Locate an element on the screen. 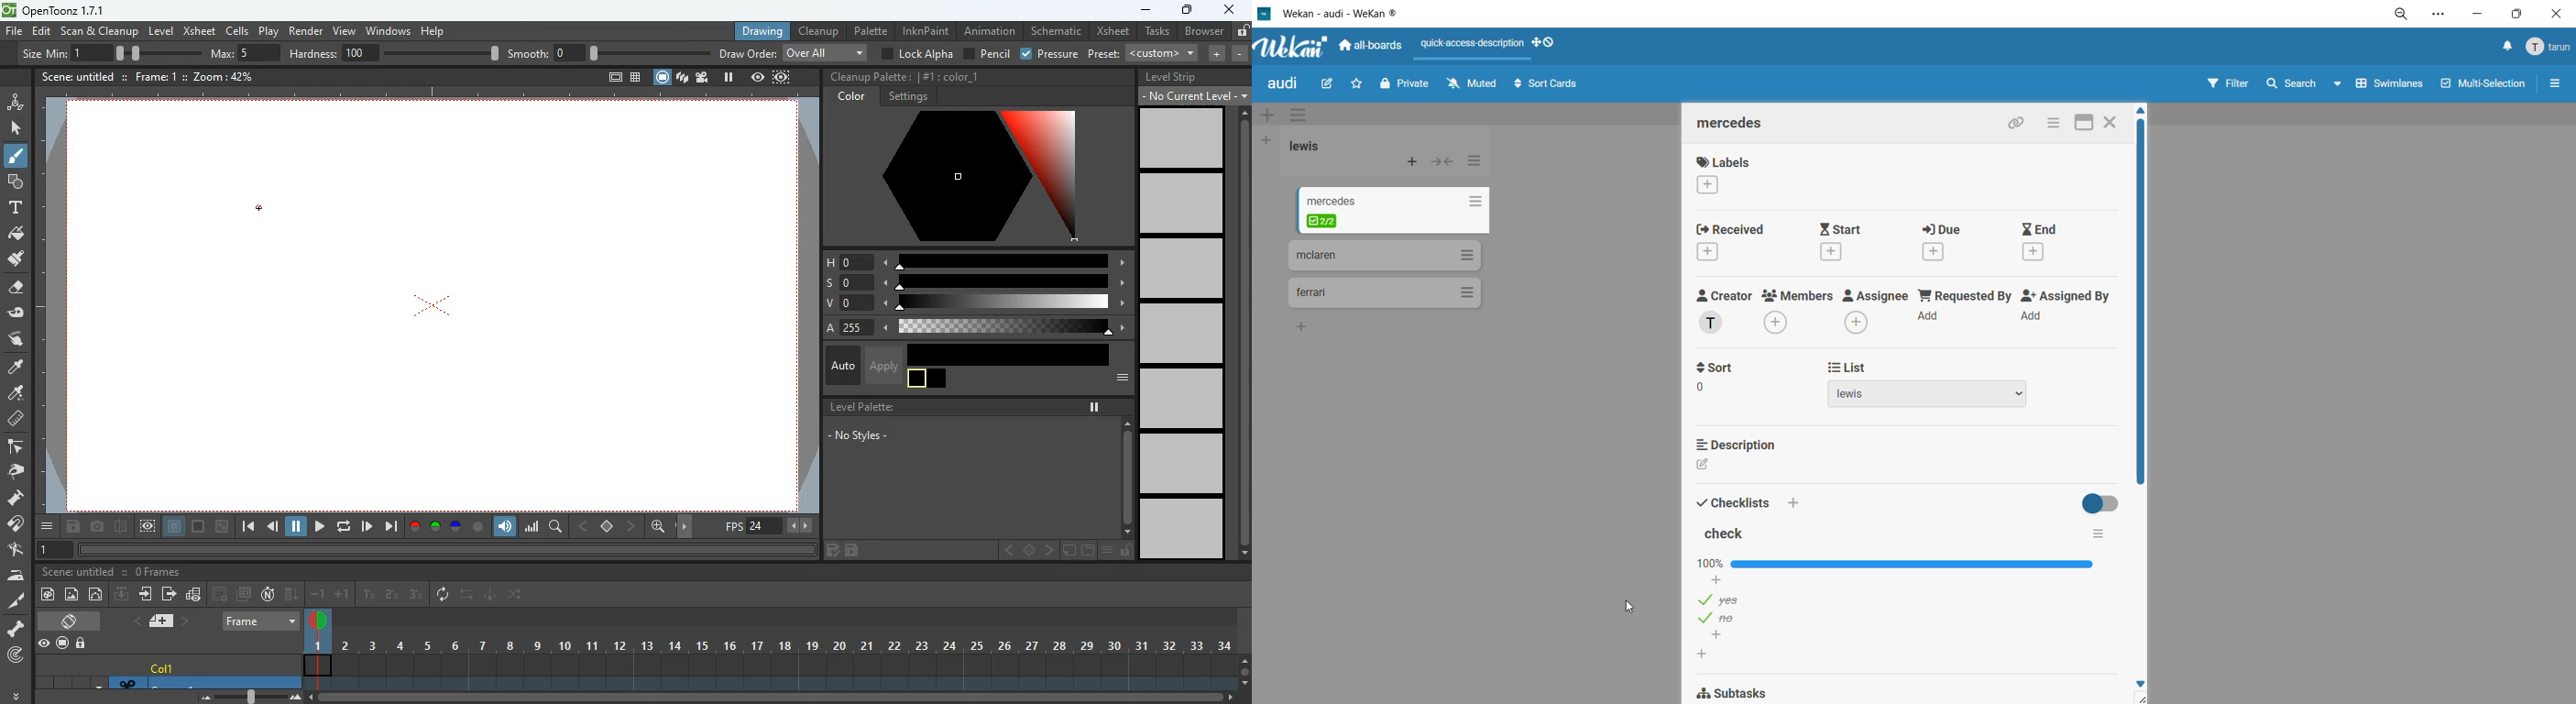  requested by is located at coordinates (1962, 309).